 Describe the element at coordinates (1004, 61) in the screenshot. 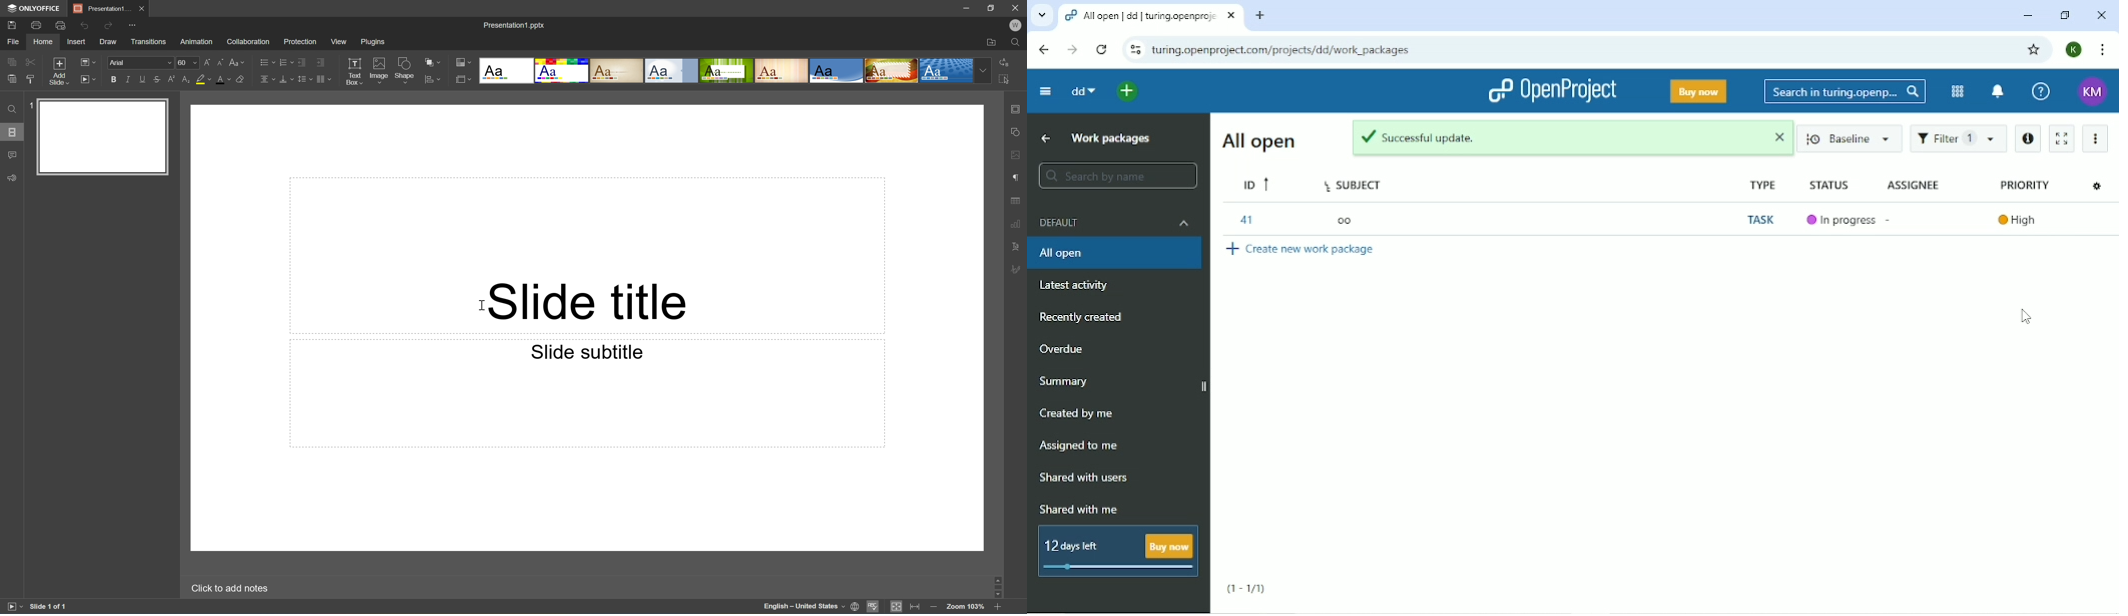

I see `Replace` at that location.